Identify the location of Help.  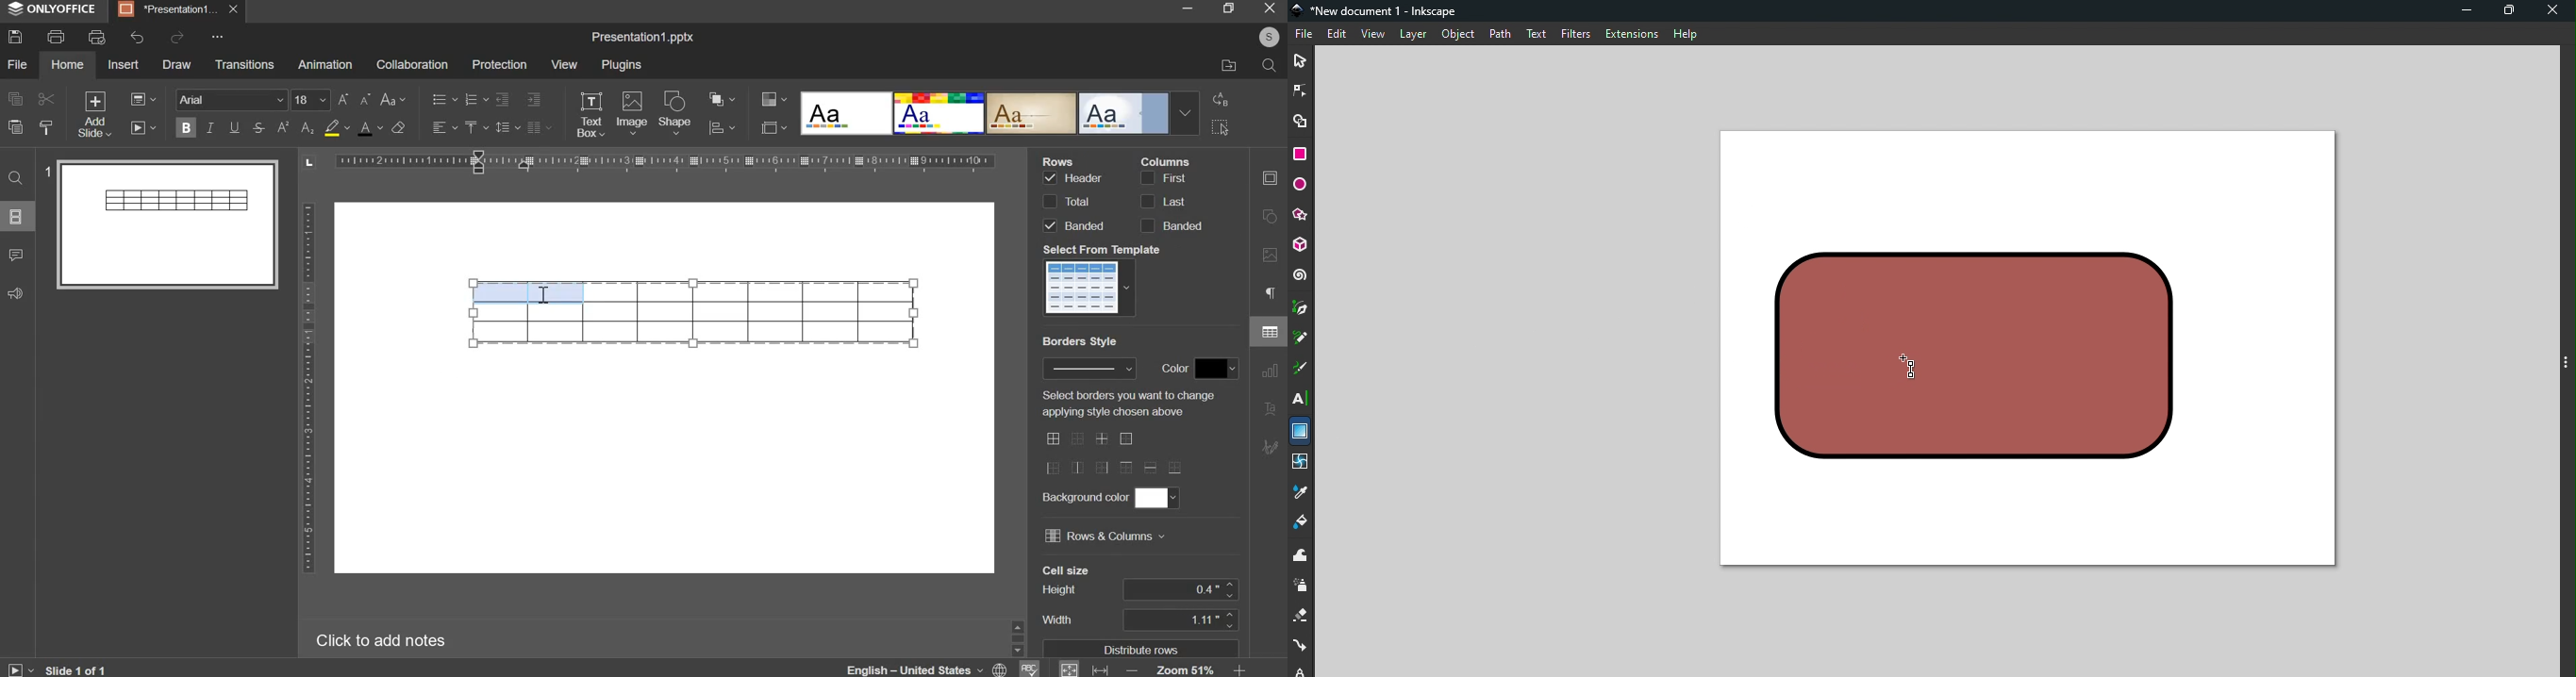
(1685, 31).